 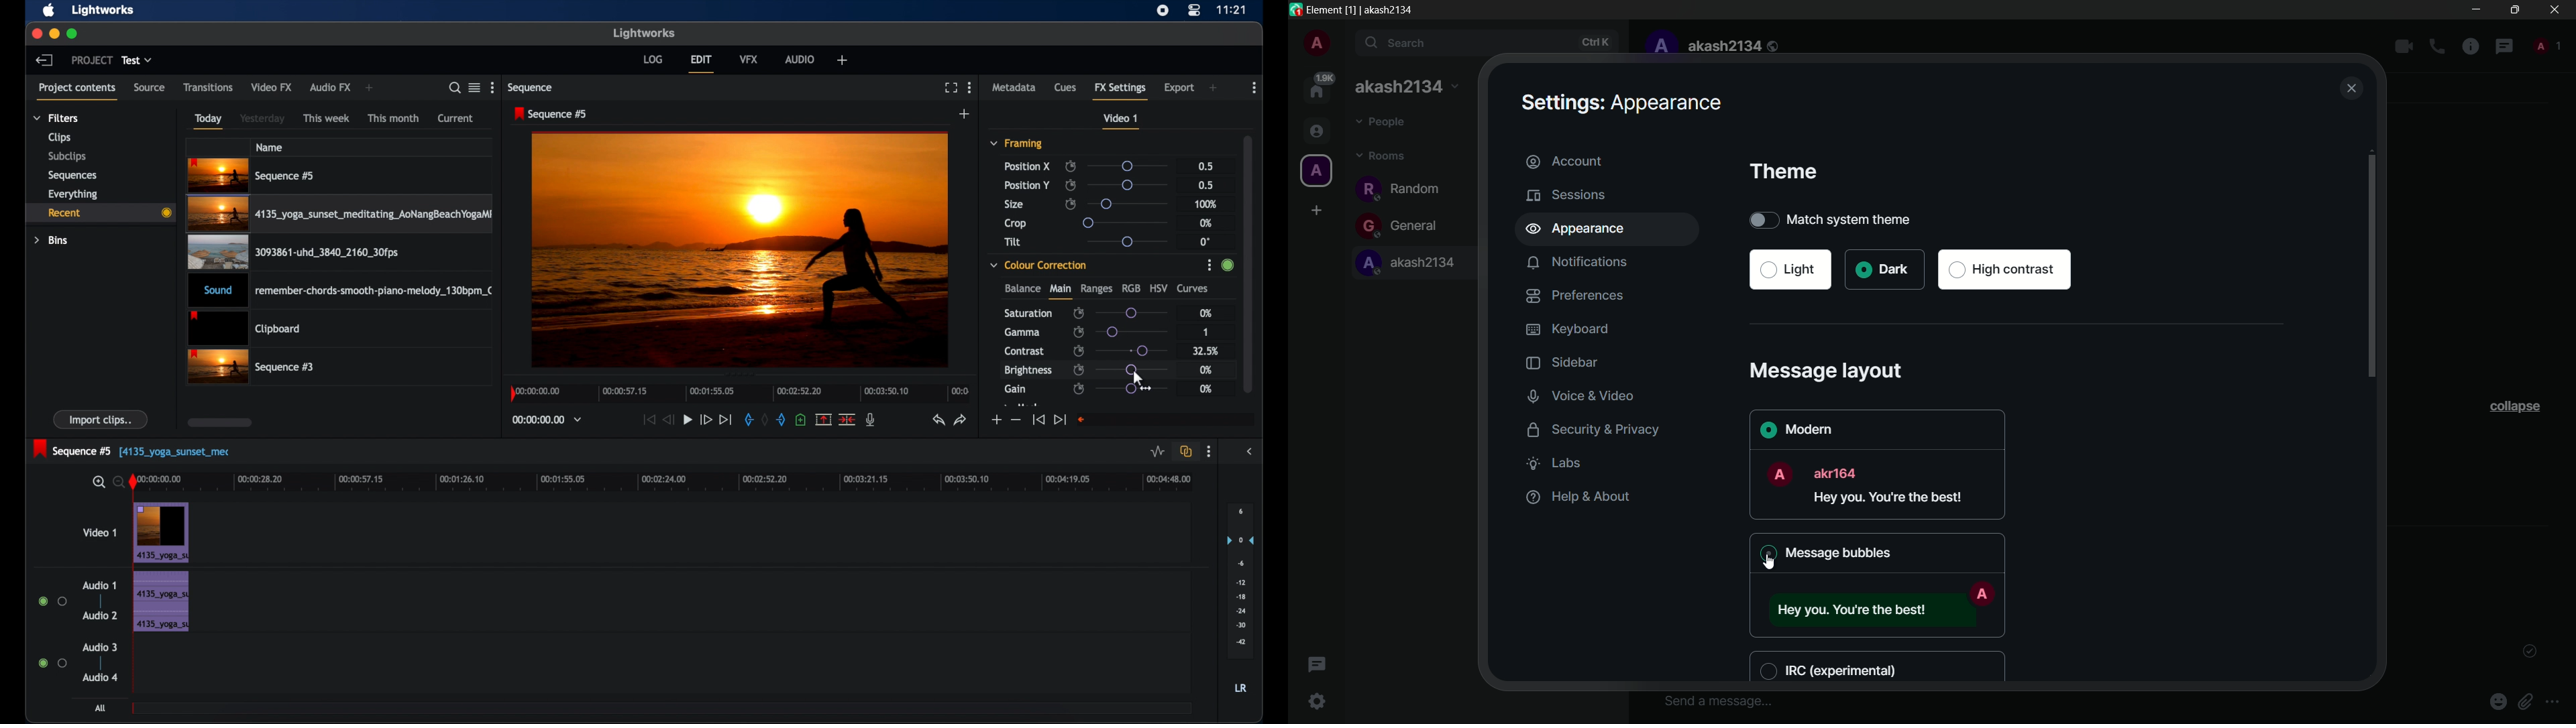 What do you see at coordinates (1315, 171) in the screenshot?
I see `profile icon` at bounding box center [1315, 171].